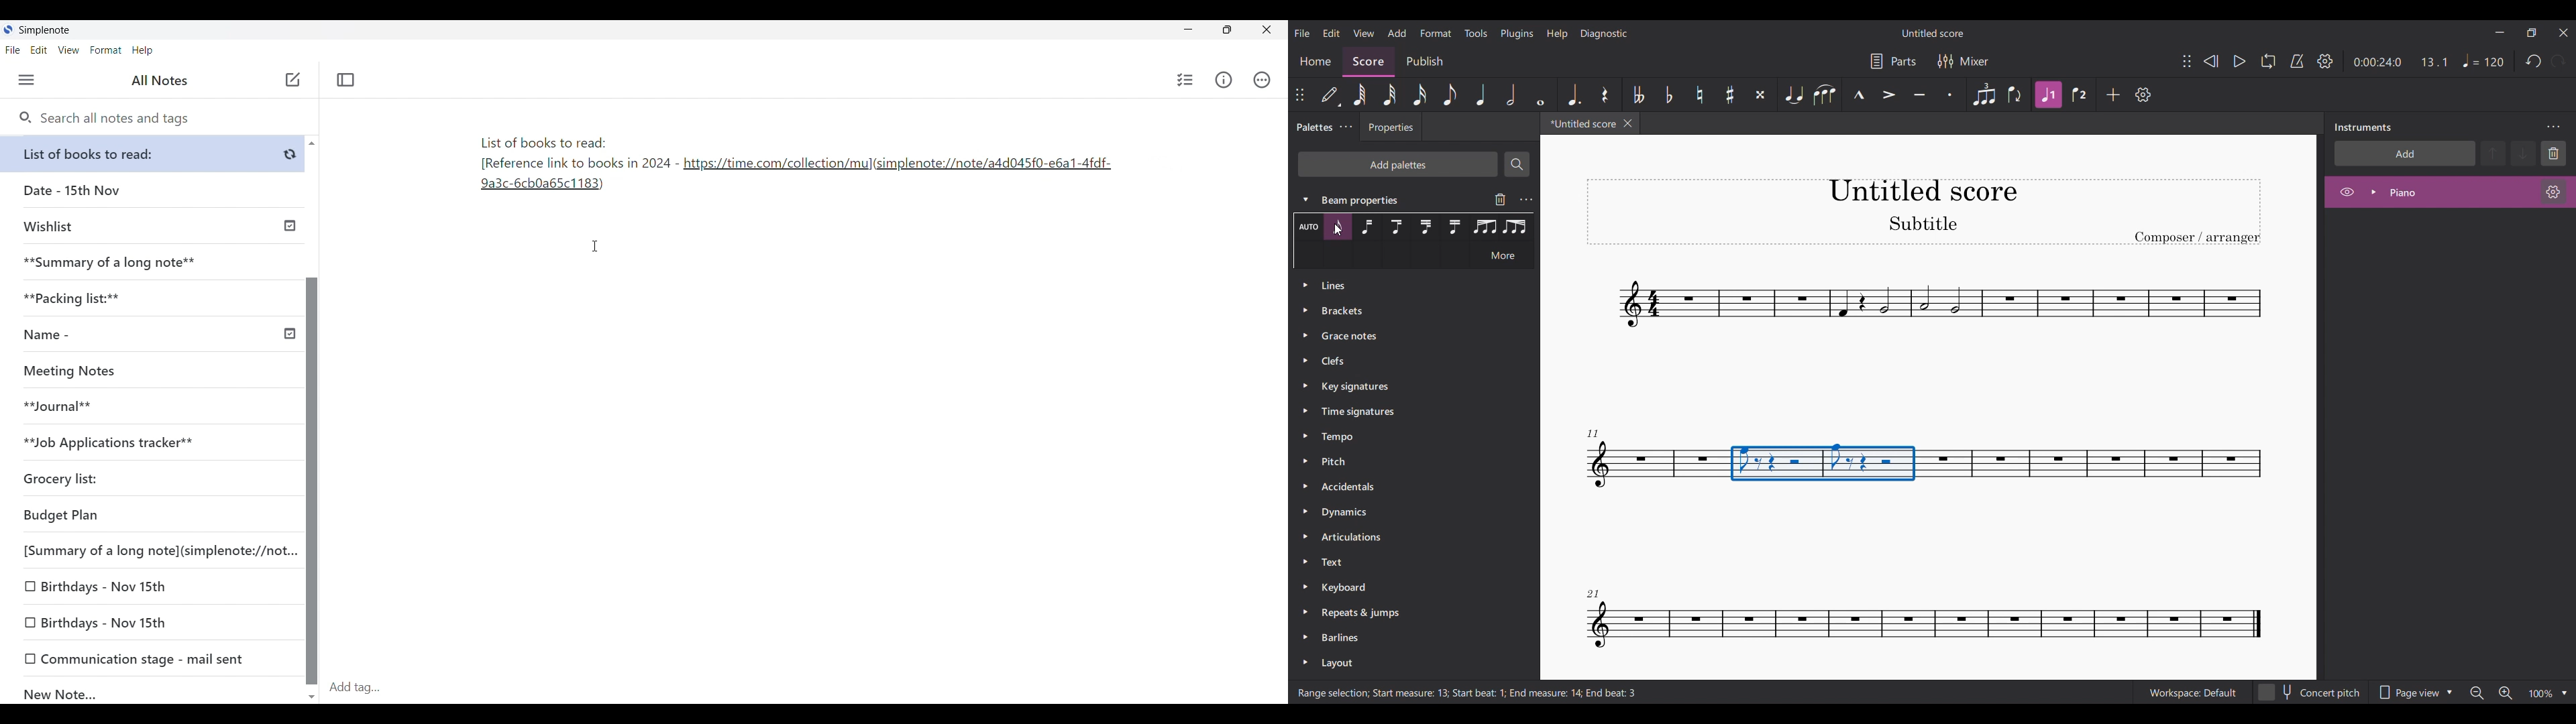 The image size is (2576, 728). What do you see at coordinates (1927, 329) in the screenshot?
I see `Current score` at bounding box center [1927, 329].